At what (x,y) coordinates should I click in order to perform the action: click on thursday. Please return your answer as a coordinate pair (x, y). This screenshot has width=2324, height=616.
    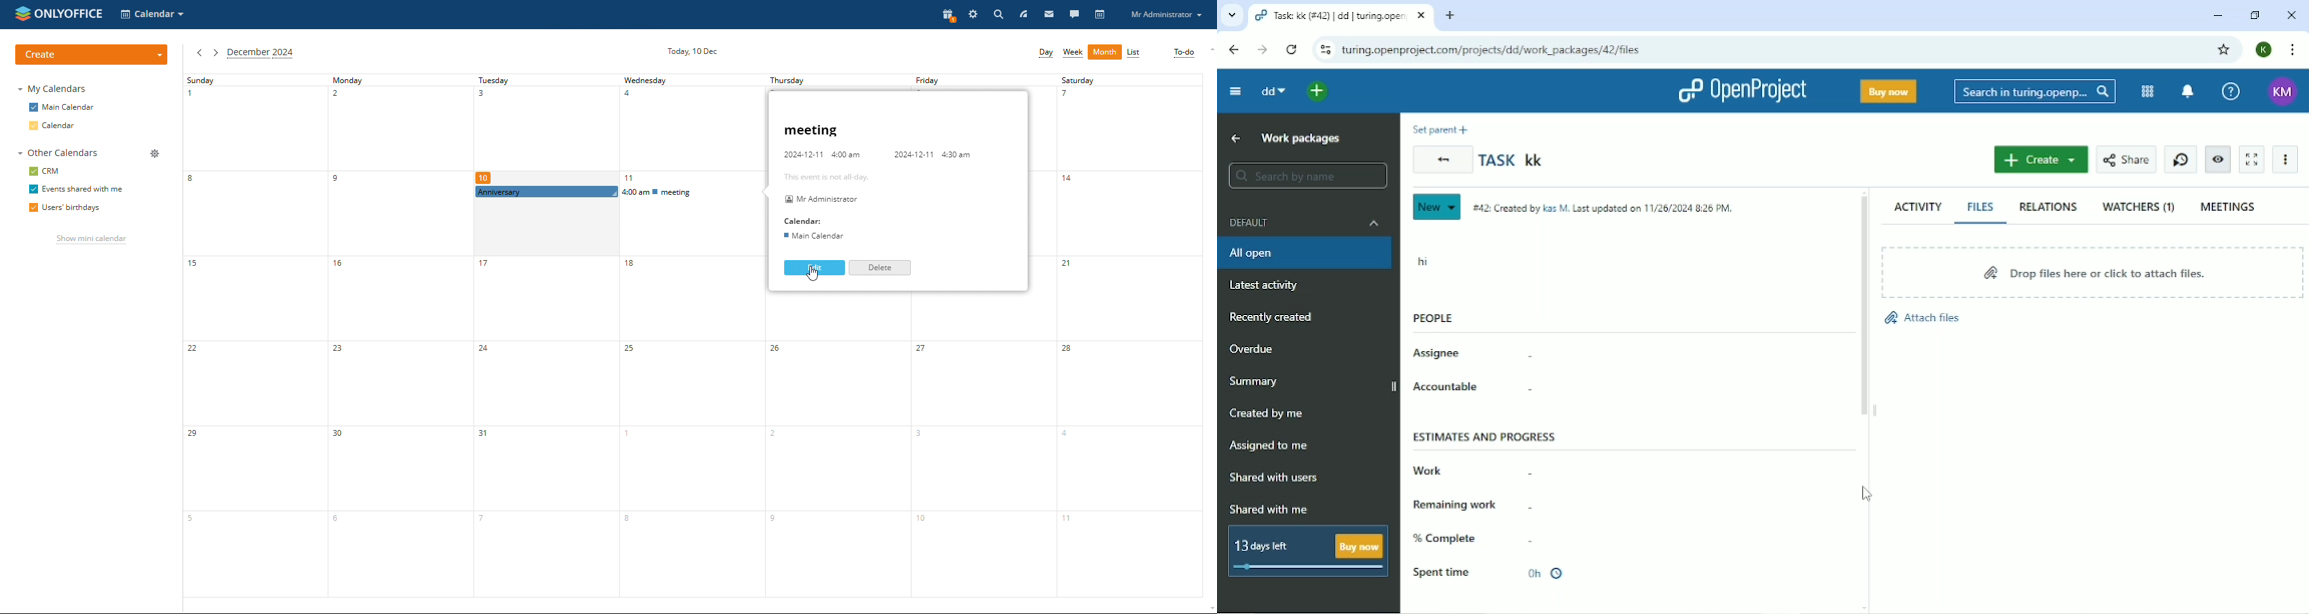
    Looking at the image, I should click on (840, 445).